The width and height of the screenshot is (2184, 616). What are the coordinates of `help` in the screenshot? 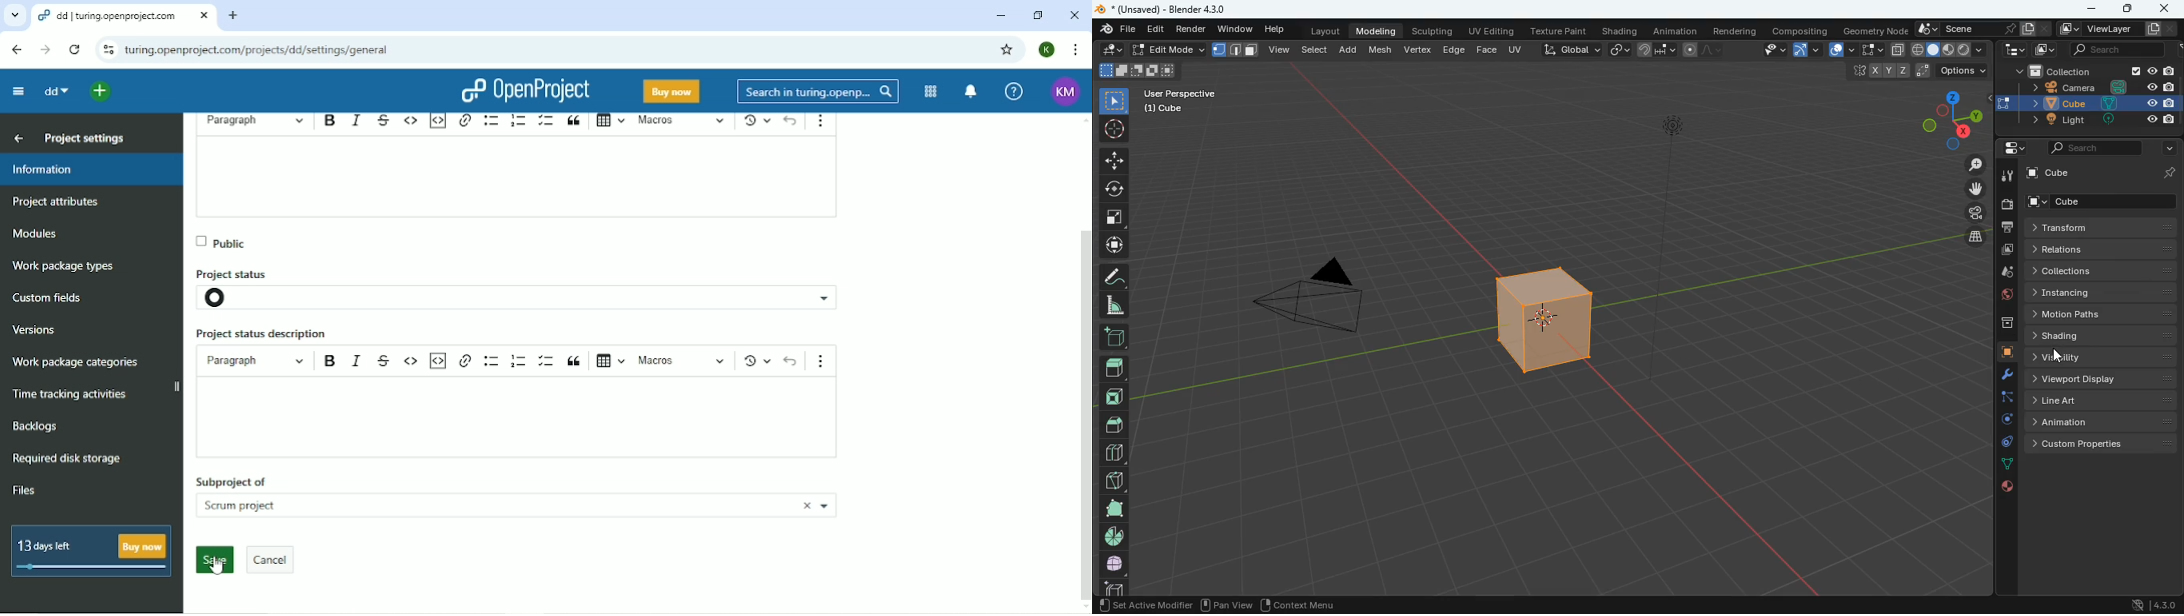 It's located at (1274, 30).